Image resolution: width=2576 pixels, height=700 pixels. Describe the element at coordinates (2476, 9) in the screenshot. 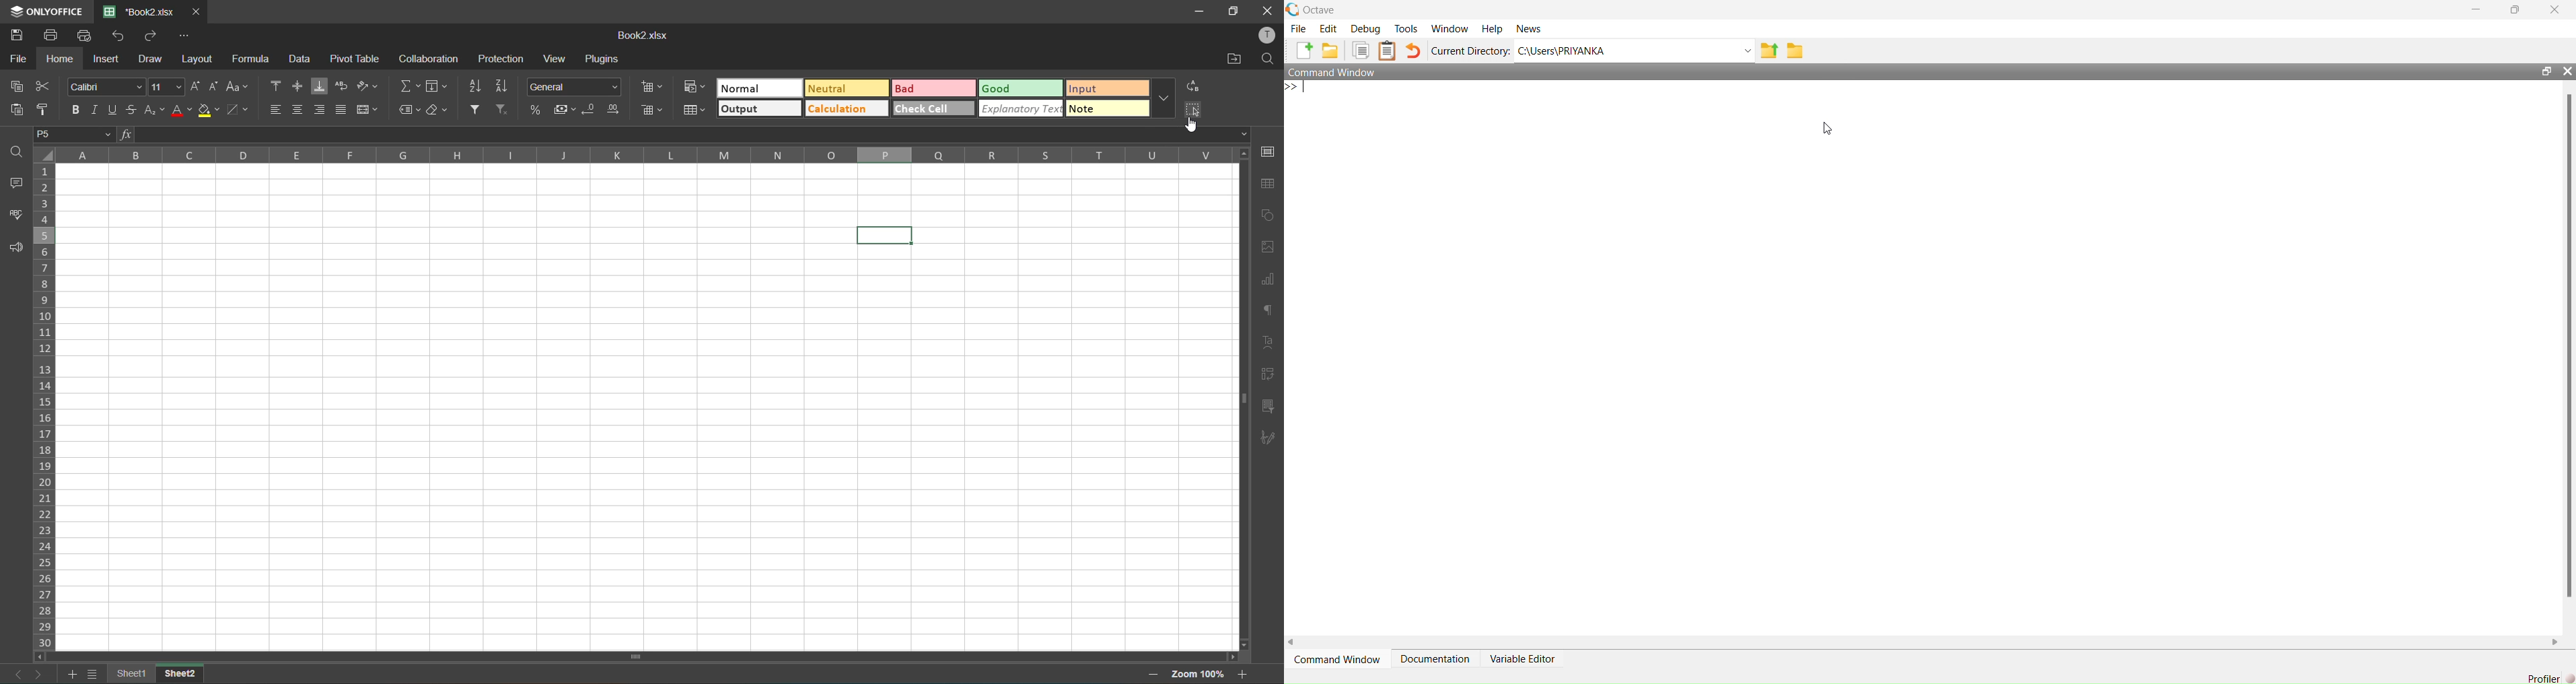

I see `minimize` at that location.